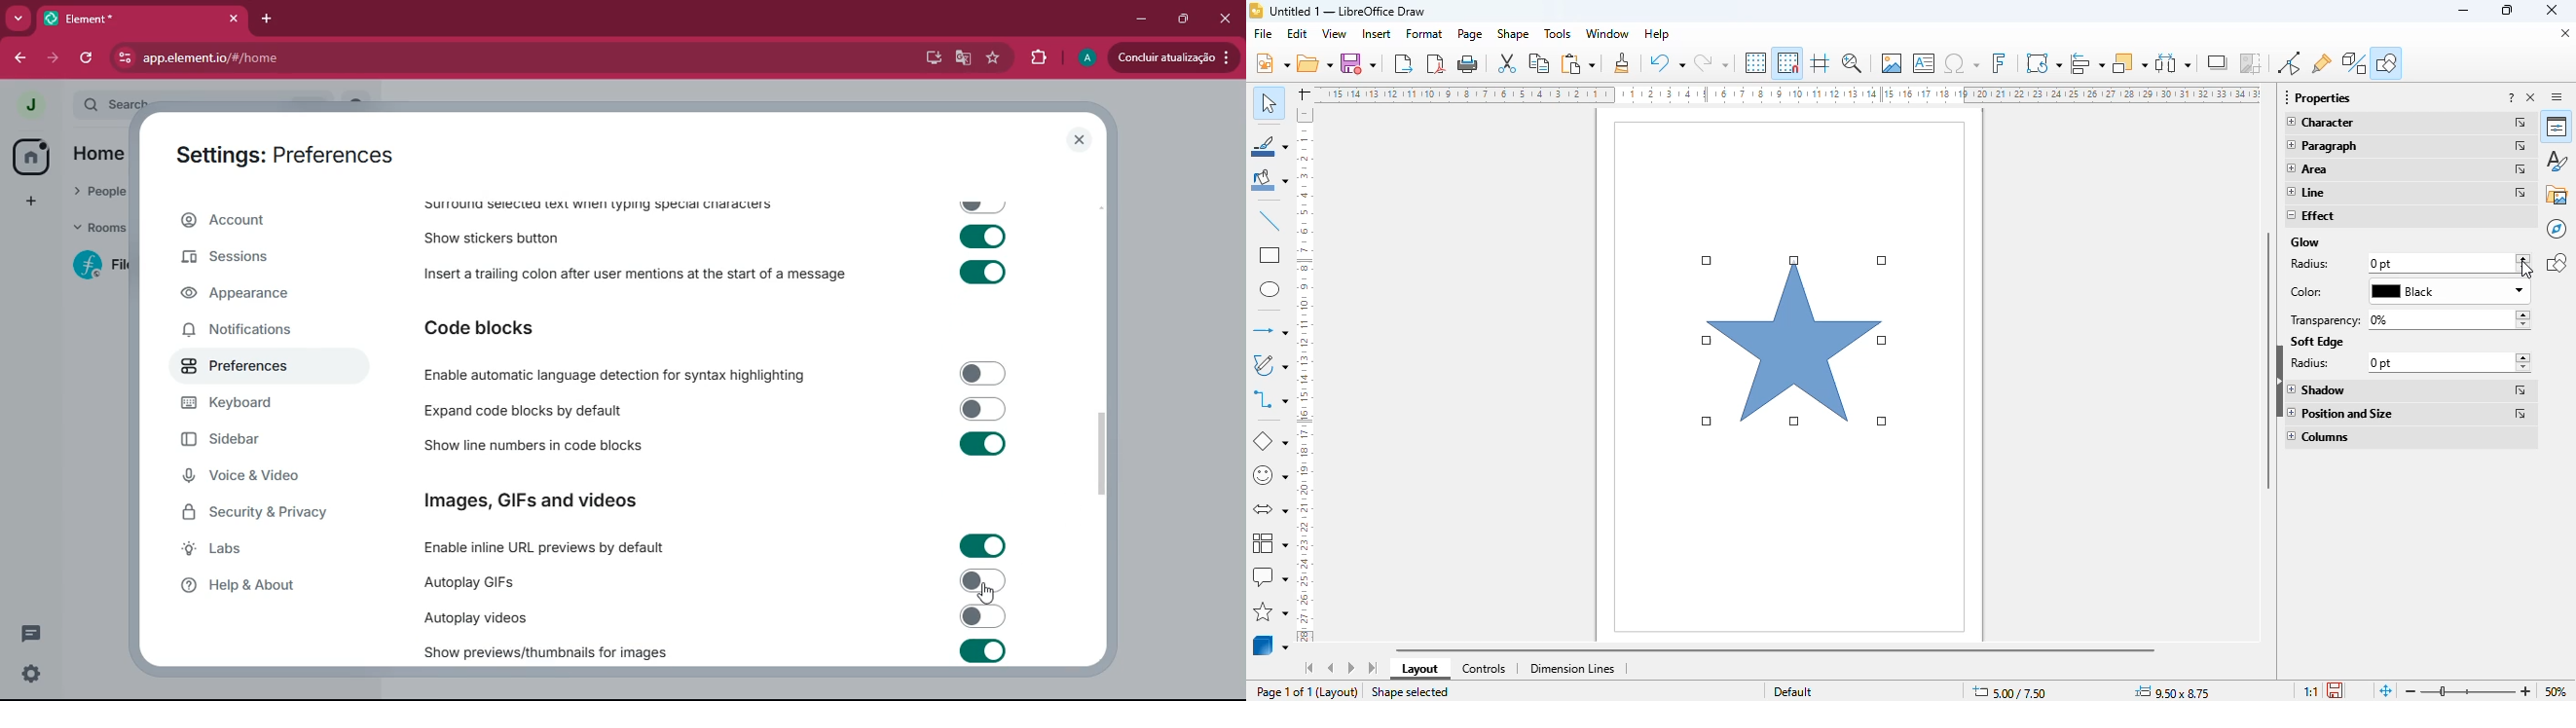 The height and width of the screenshot is (728, 2576). I want to click on export directly as PDF, so click(1437, 63).